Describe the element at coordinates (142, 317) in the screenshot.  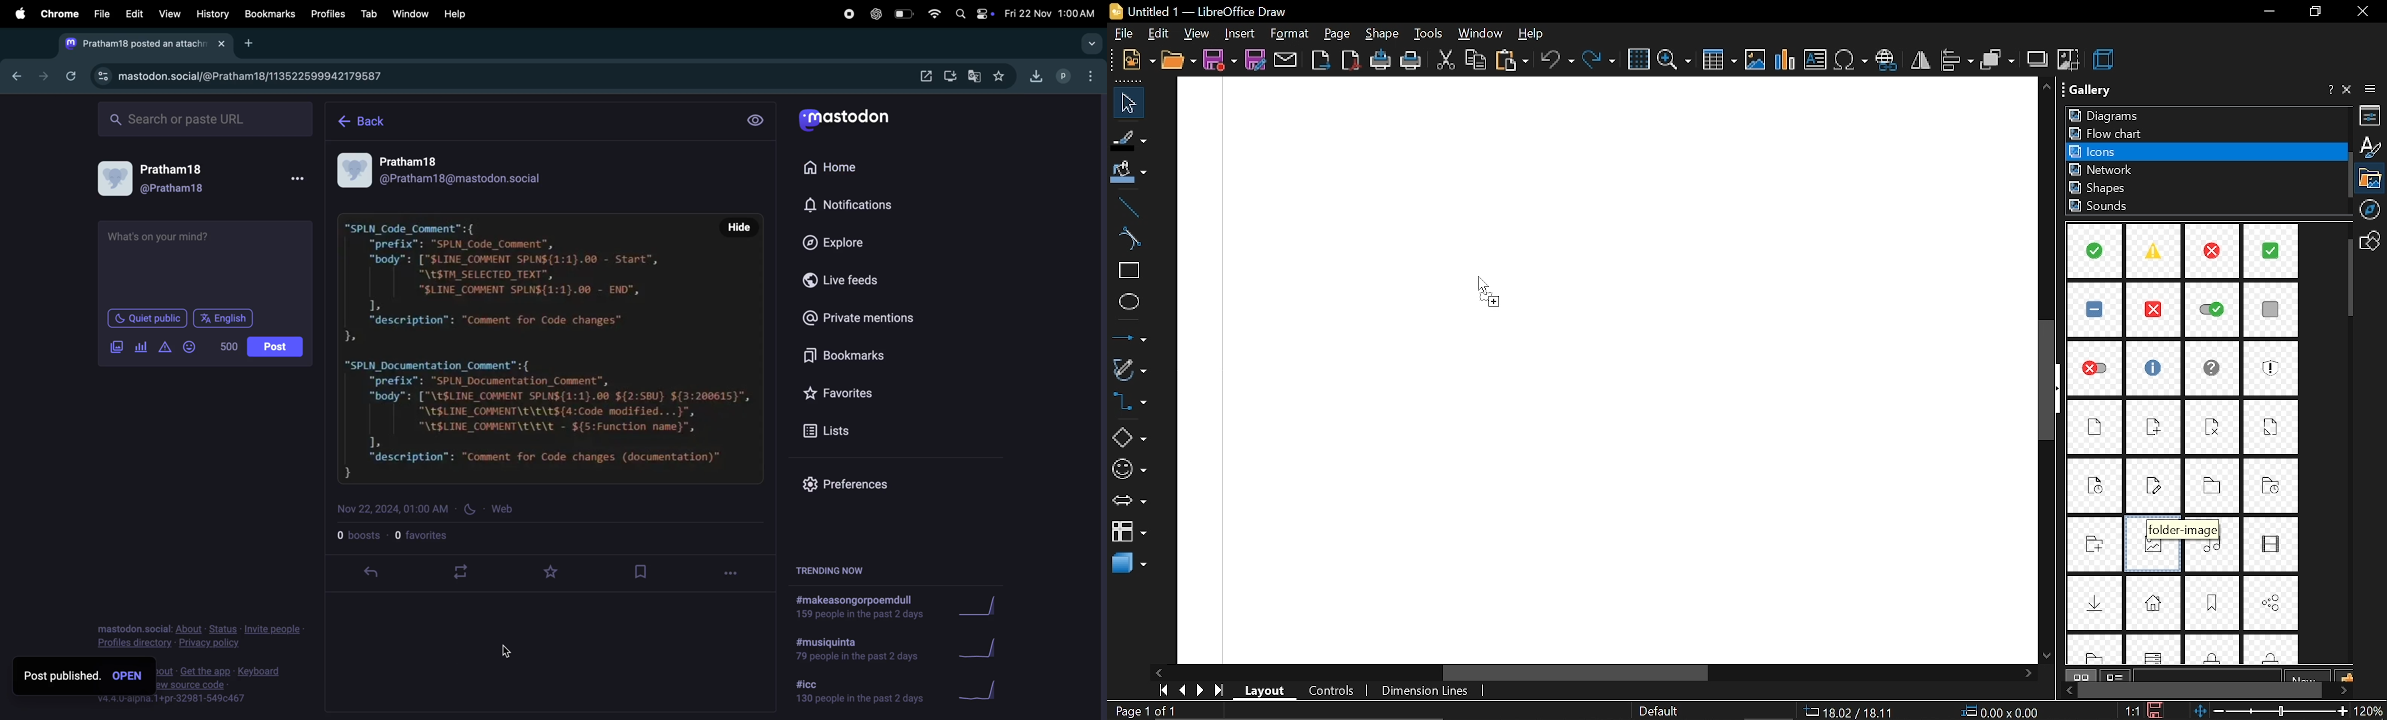
I see `quiet public` at that location.